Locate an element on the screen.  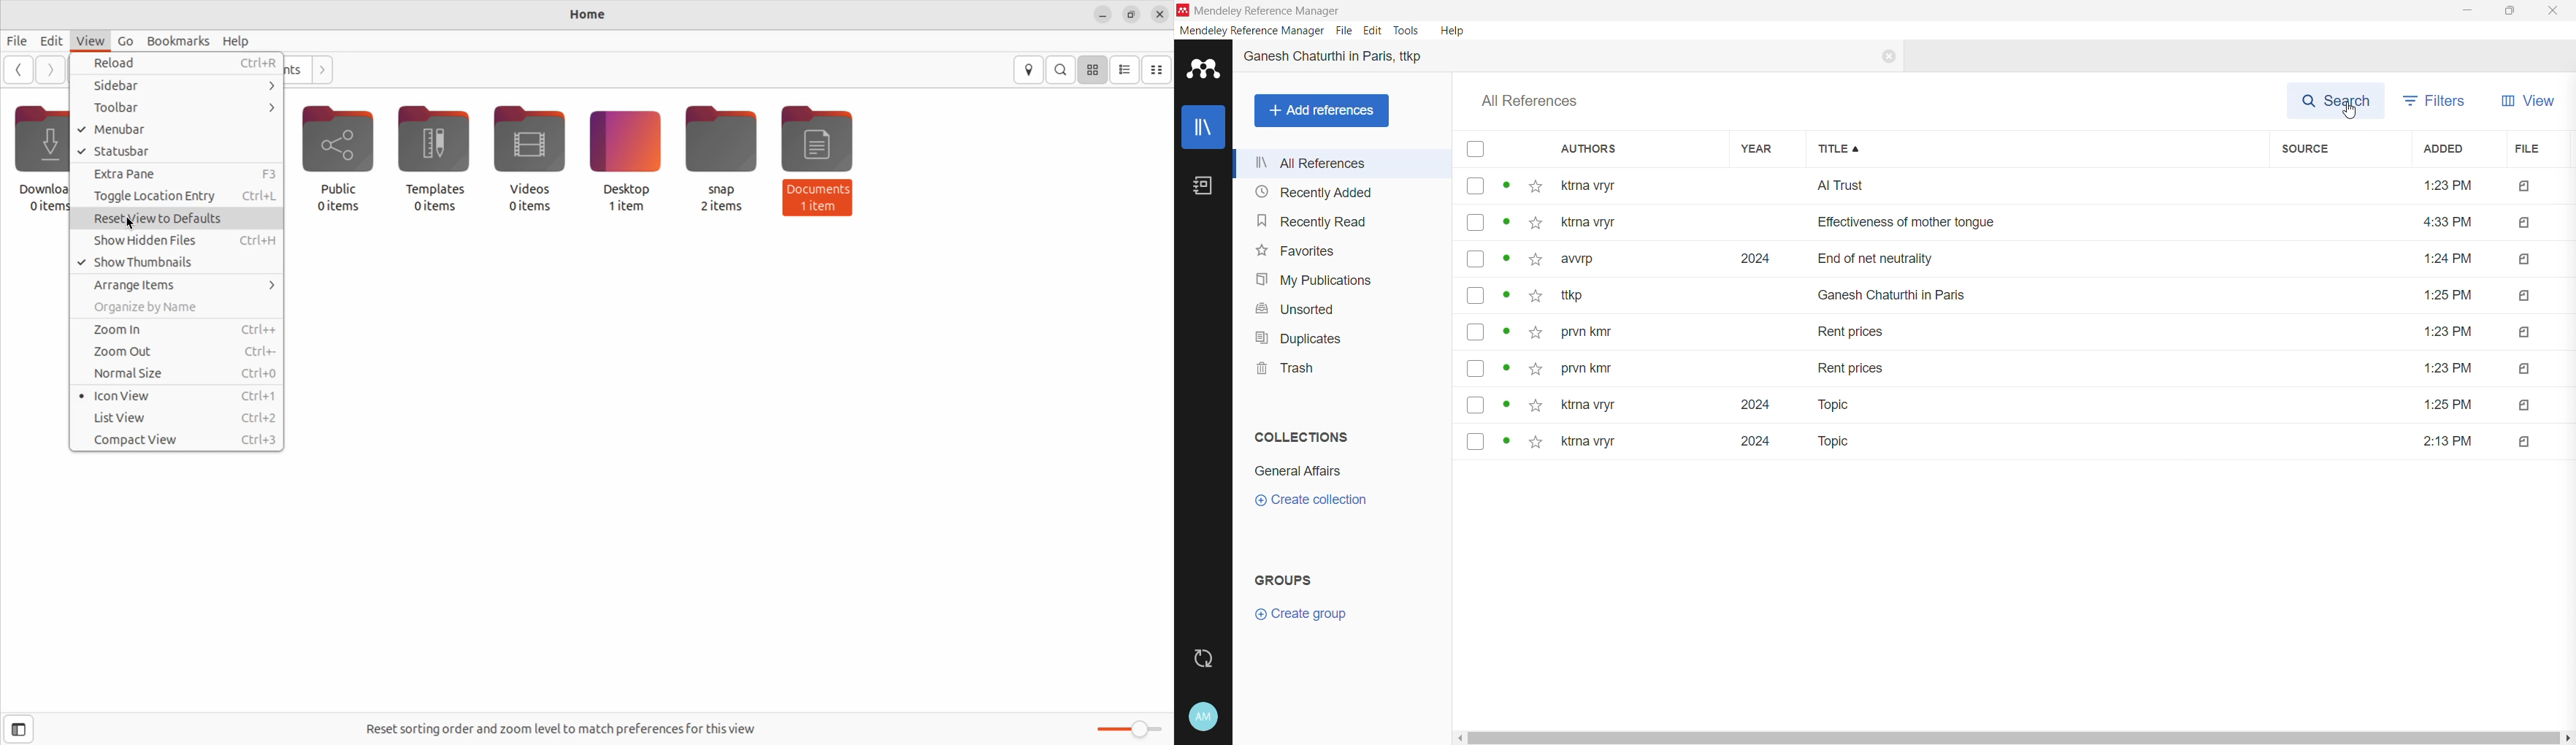
select reference  is located at coordinates (1475, 186).